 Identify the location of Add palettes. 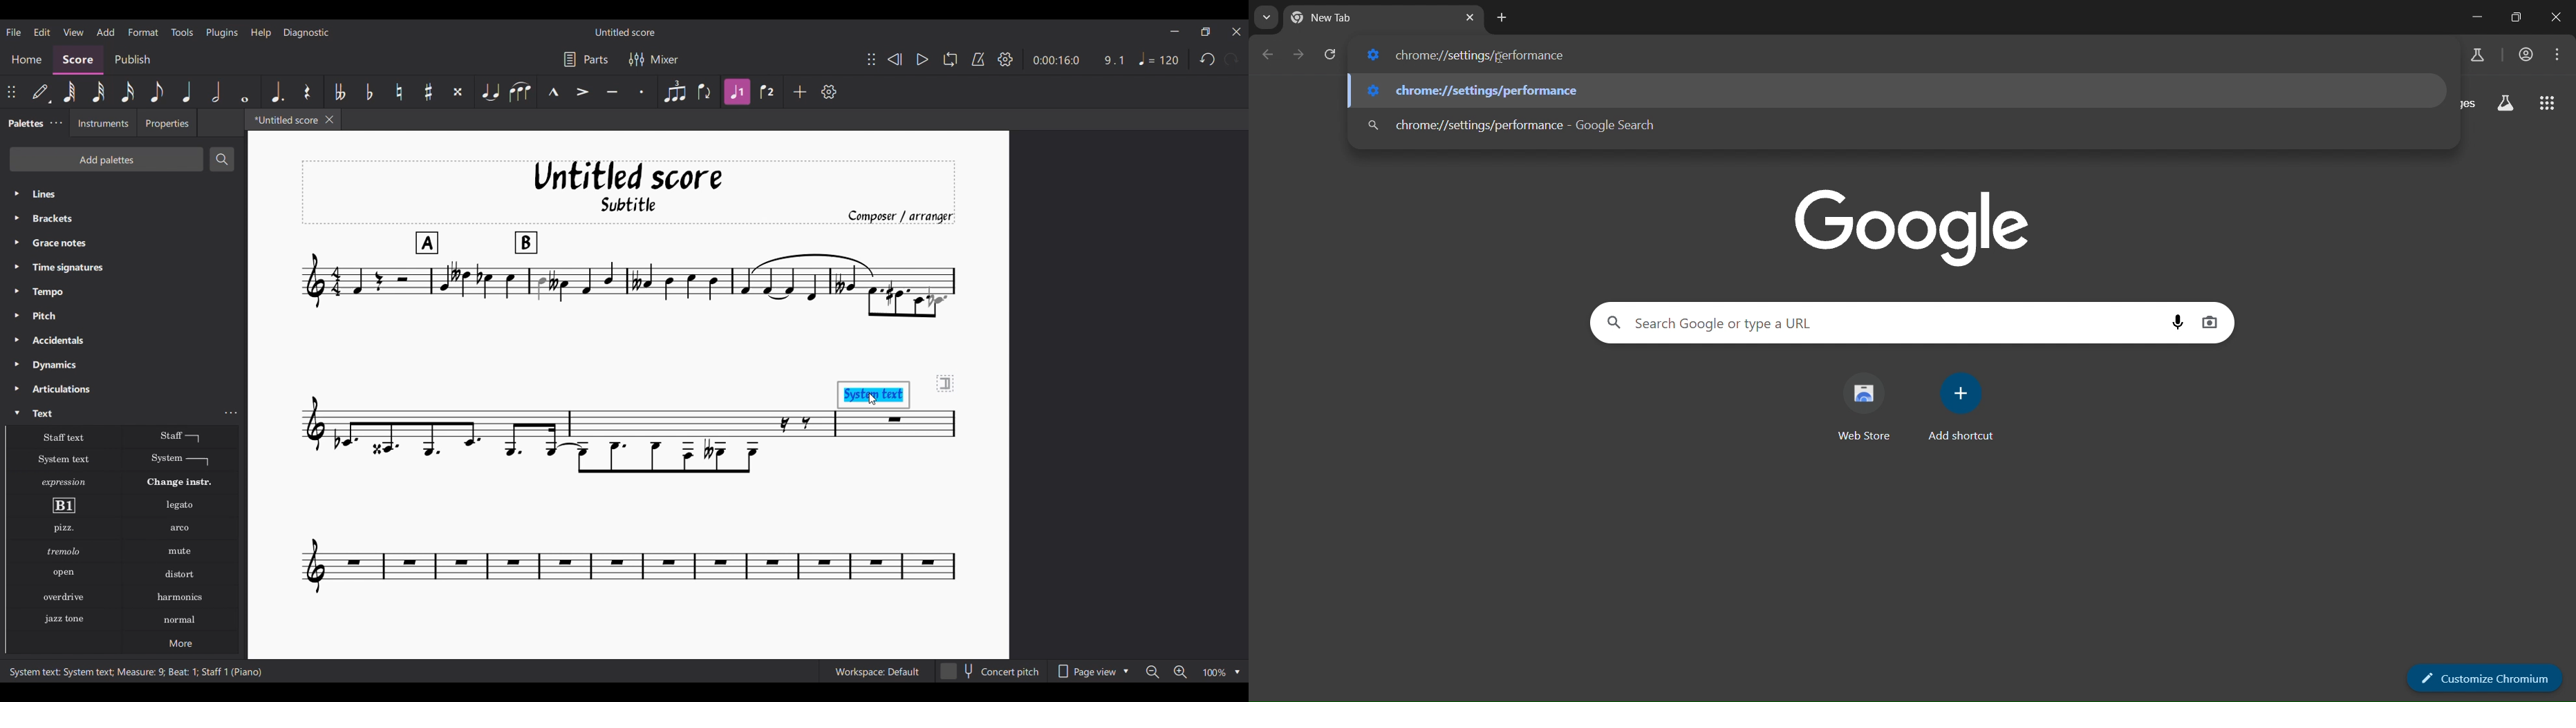
(106, 159).